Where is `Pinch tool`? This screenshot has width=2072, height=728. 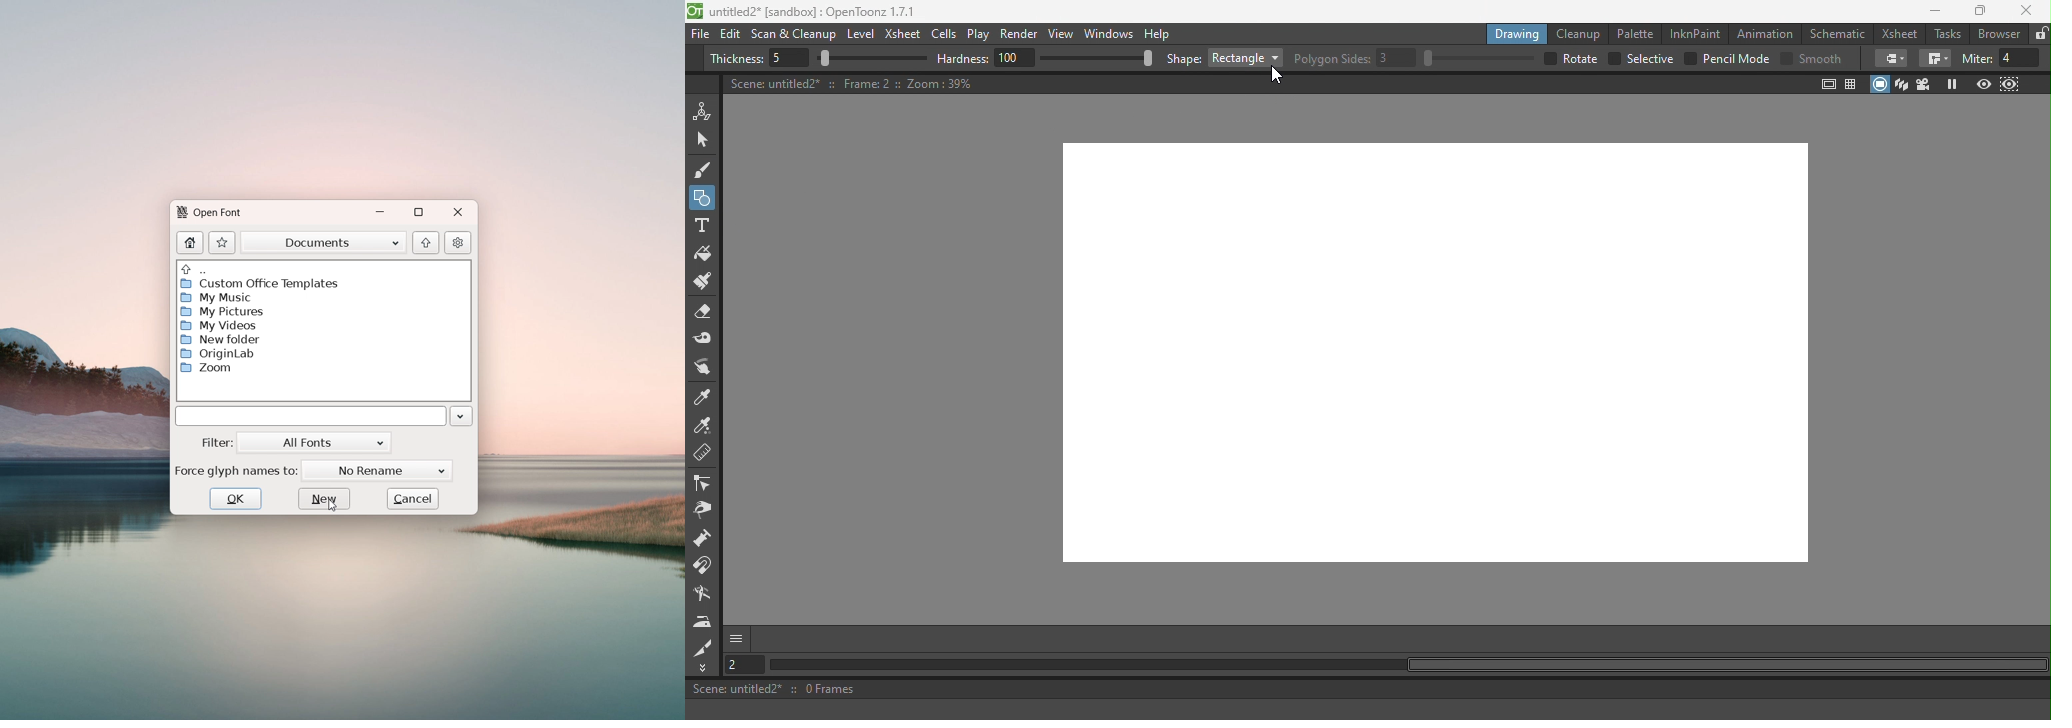 Pinch tool is located at coordinates (708, 367).